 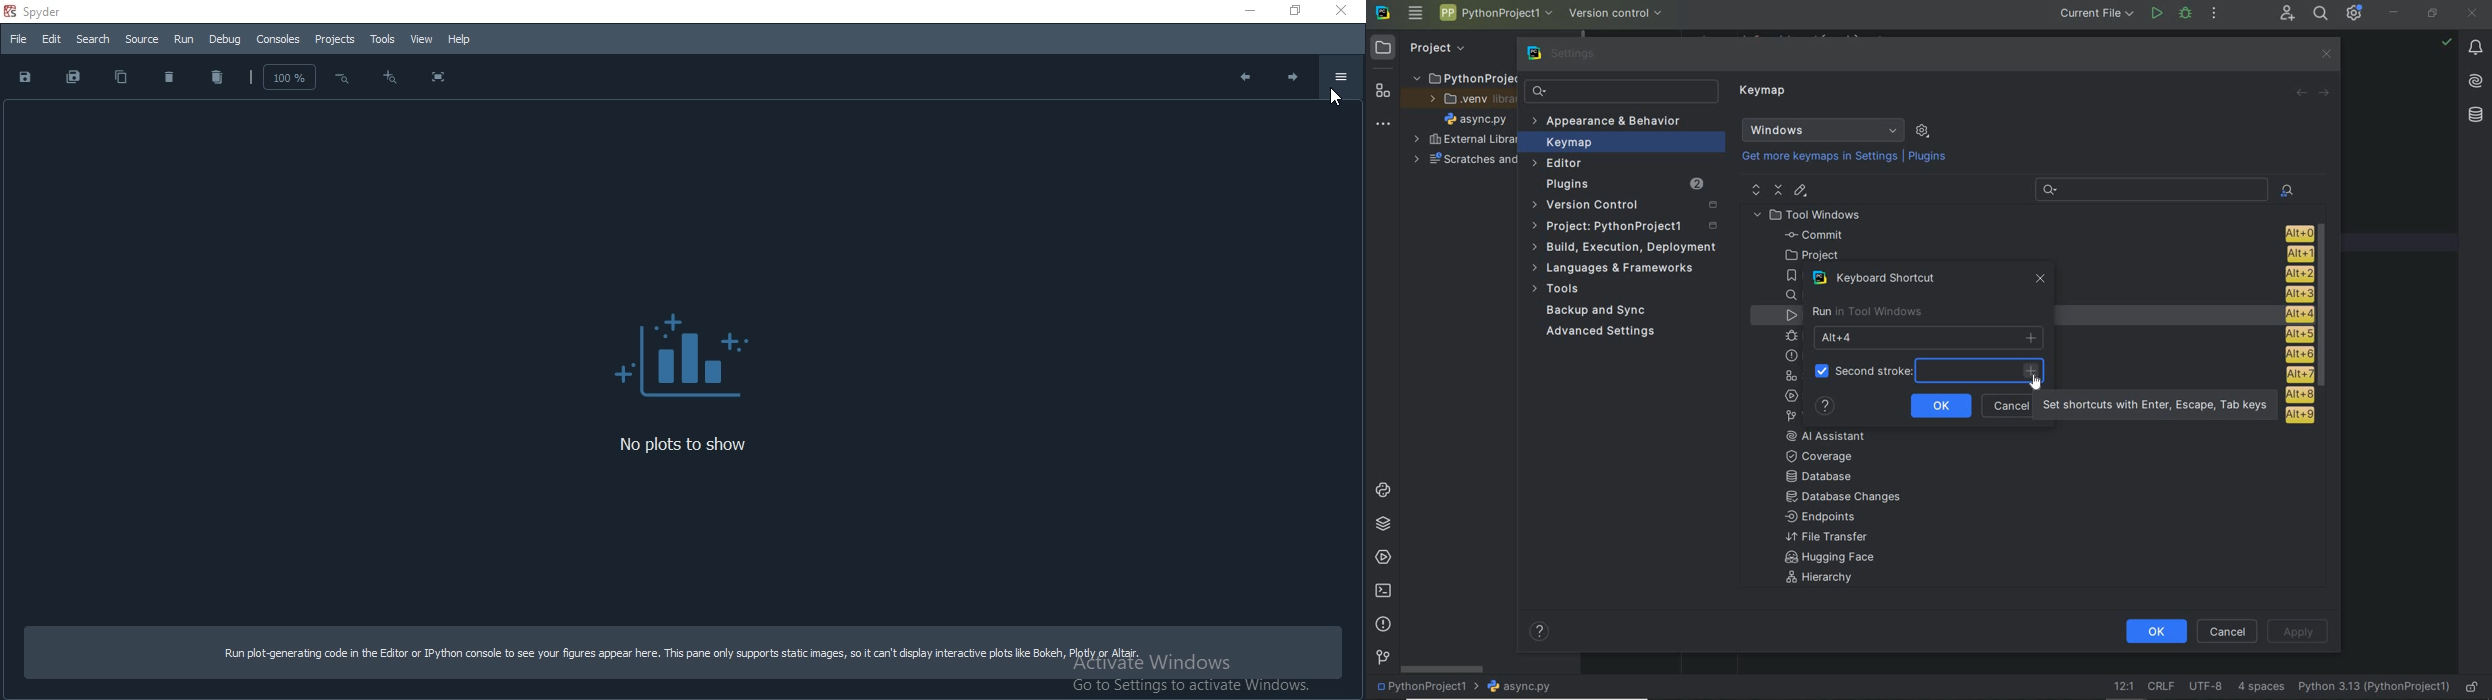 I want to click on Keymap, so click(x=1621, y=142).